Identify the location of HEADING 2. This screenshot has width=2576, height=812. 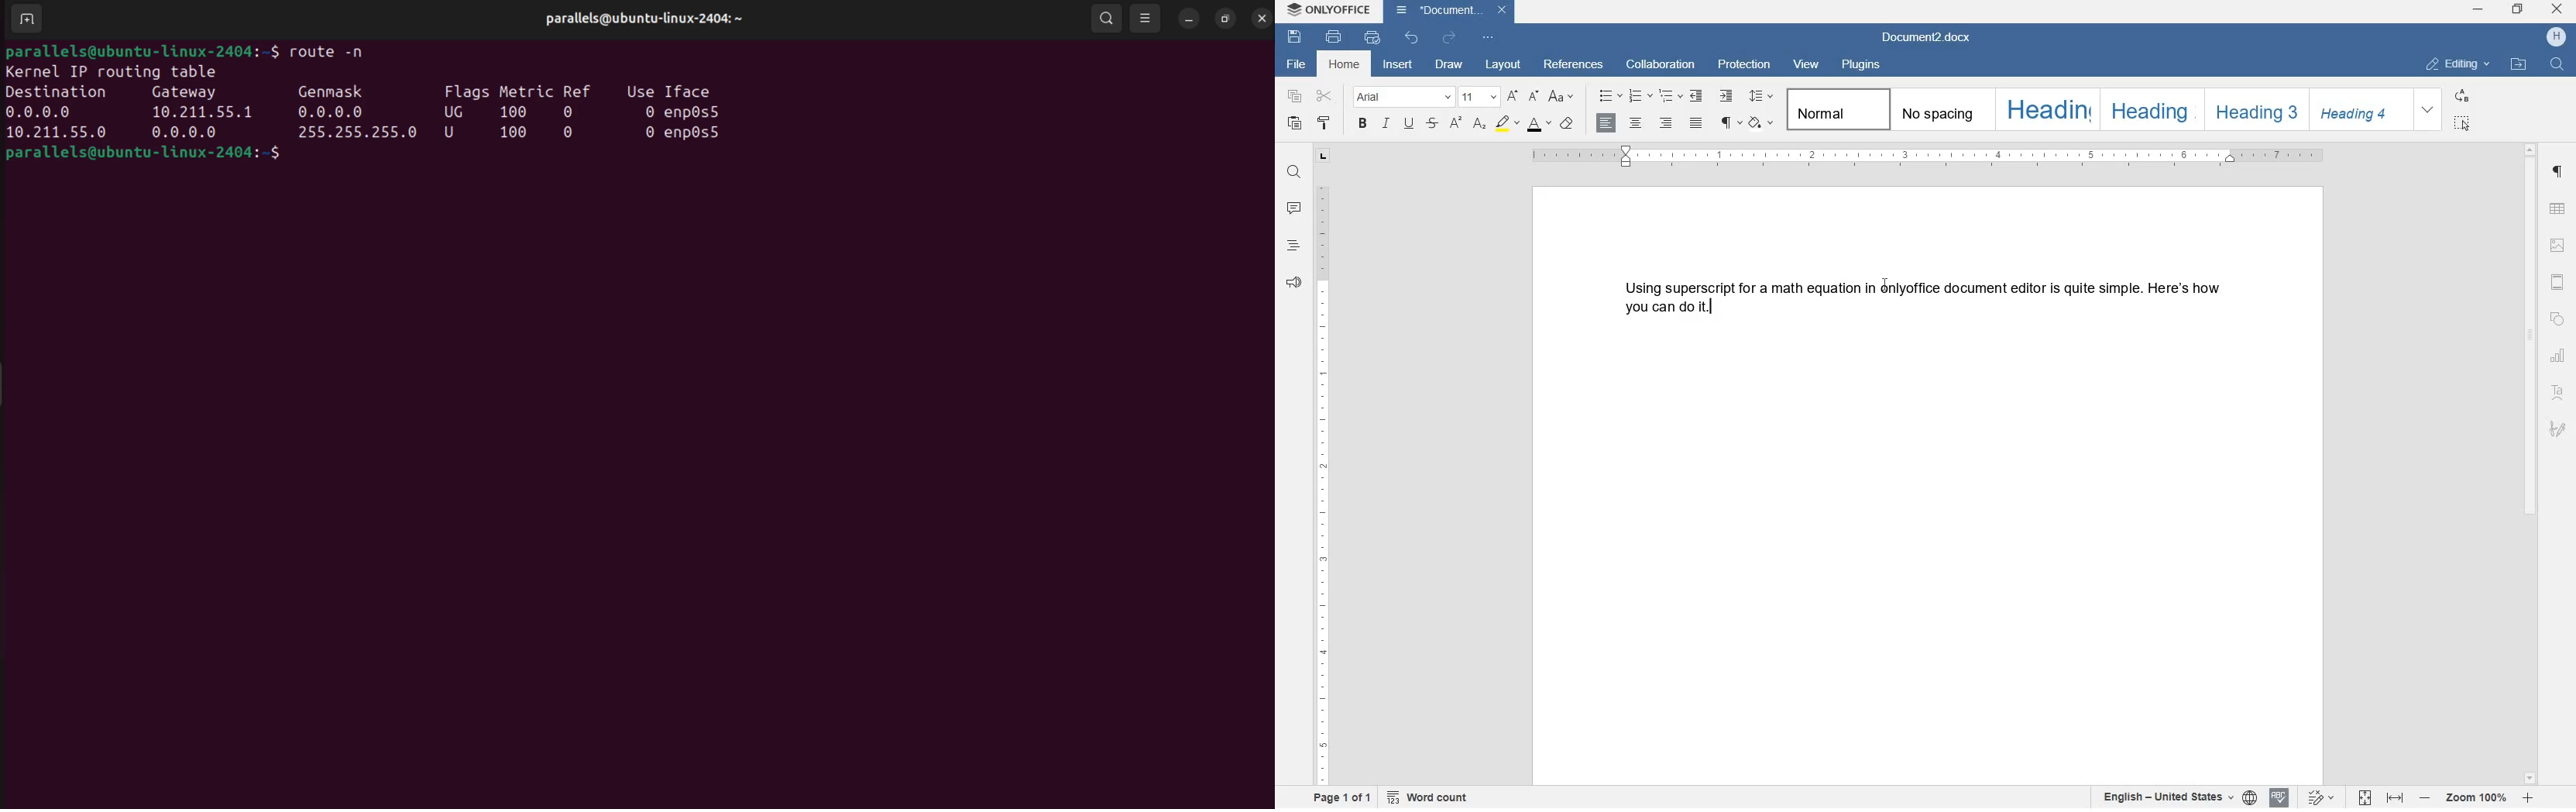
(2148, 108).